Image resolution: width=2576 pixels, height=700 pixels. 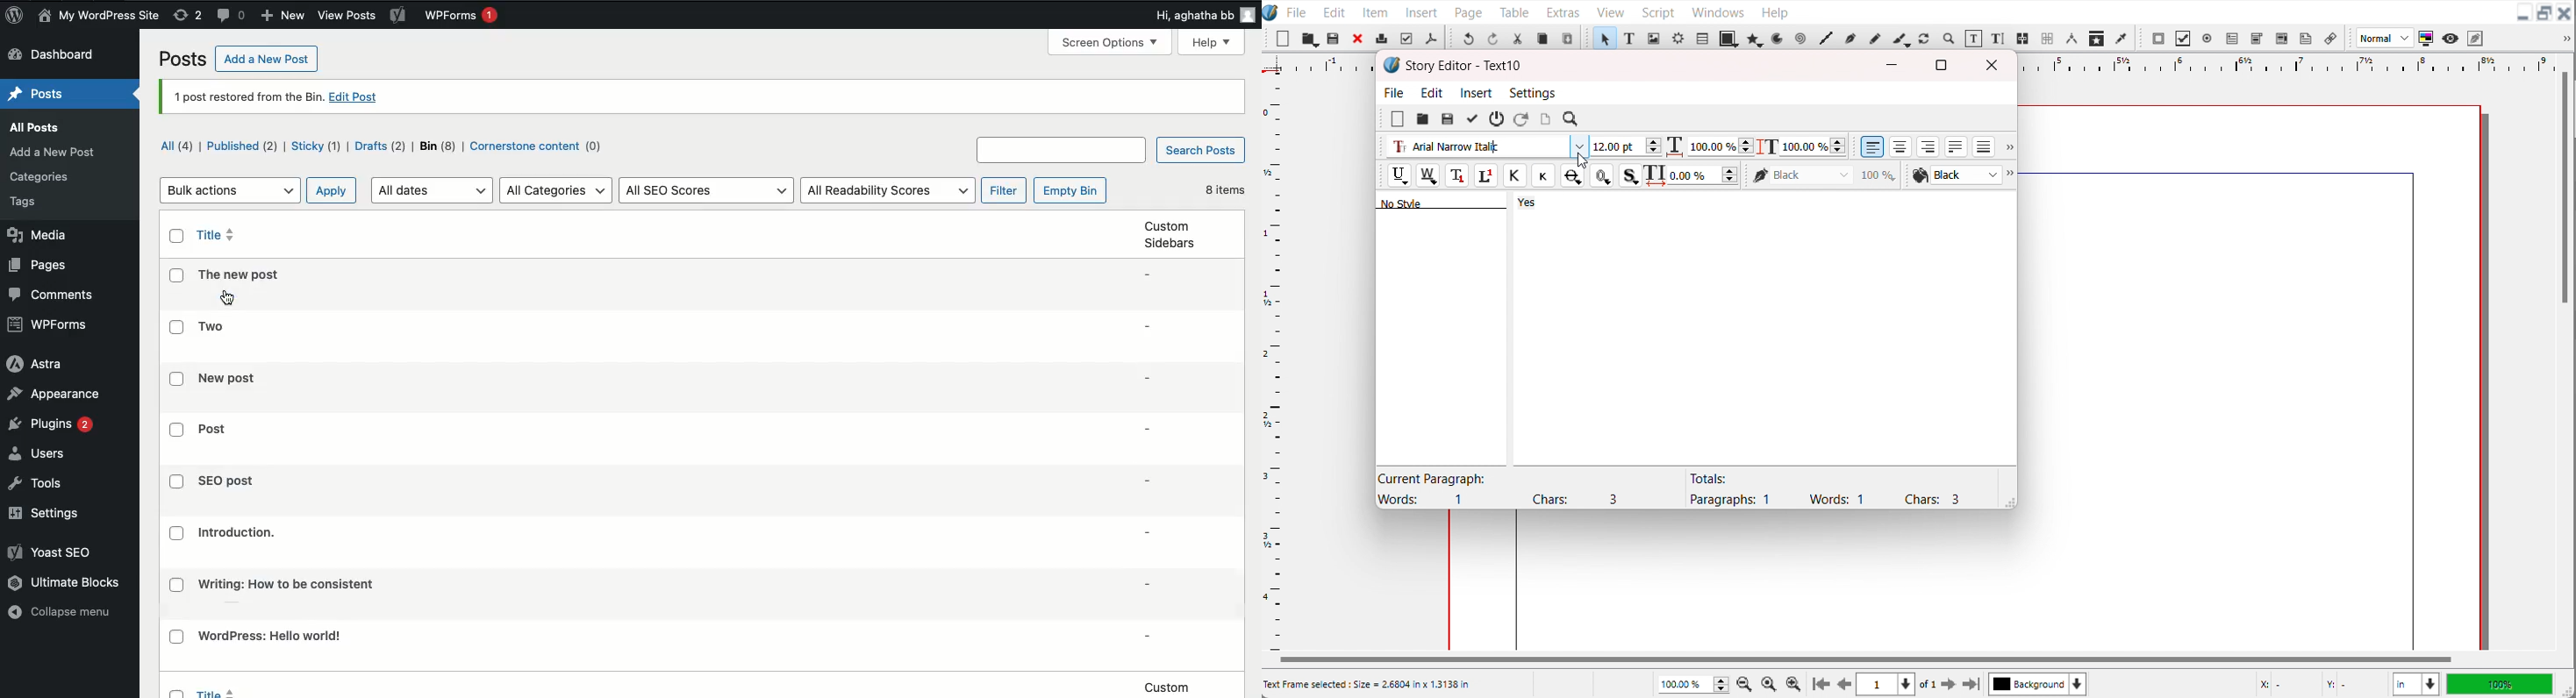 I want to click on Subscript, so click(x=1457, y=175).